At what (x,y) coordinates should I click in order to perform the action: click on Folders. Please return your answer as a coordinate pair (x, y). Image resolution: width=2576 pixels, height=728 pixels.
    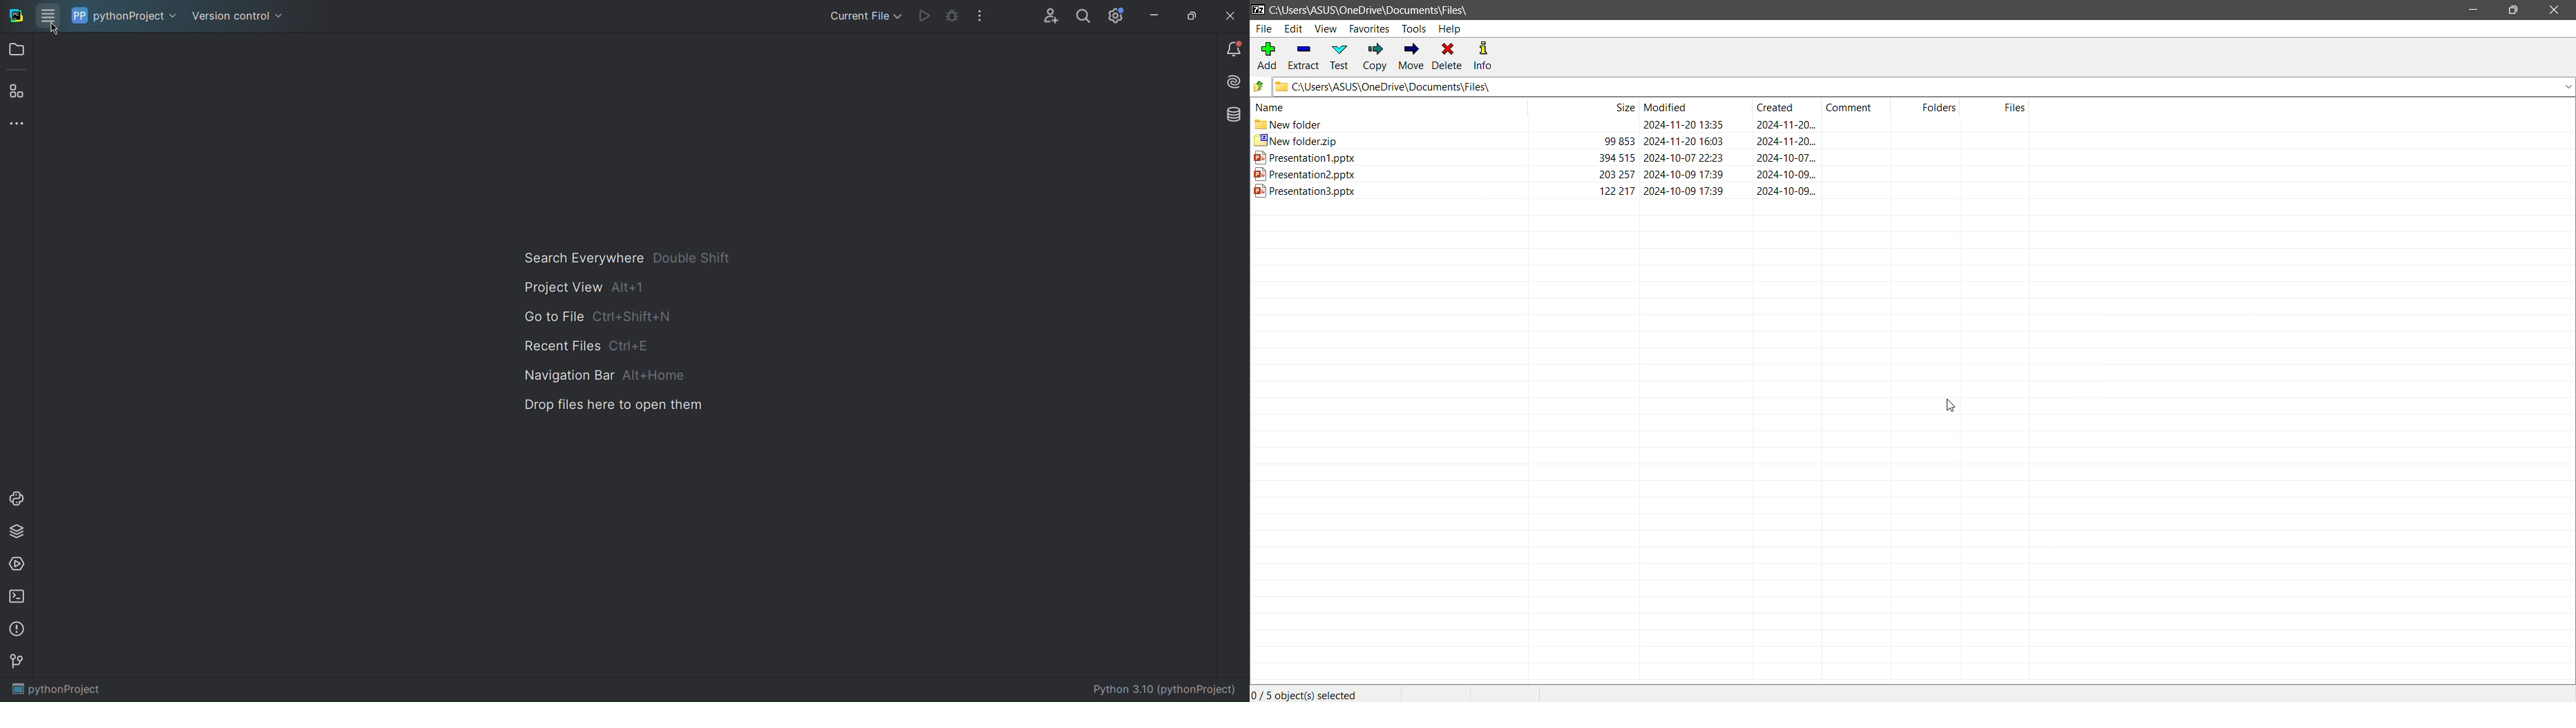
    Looking at the image, I should click on (1927, 107).